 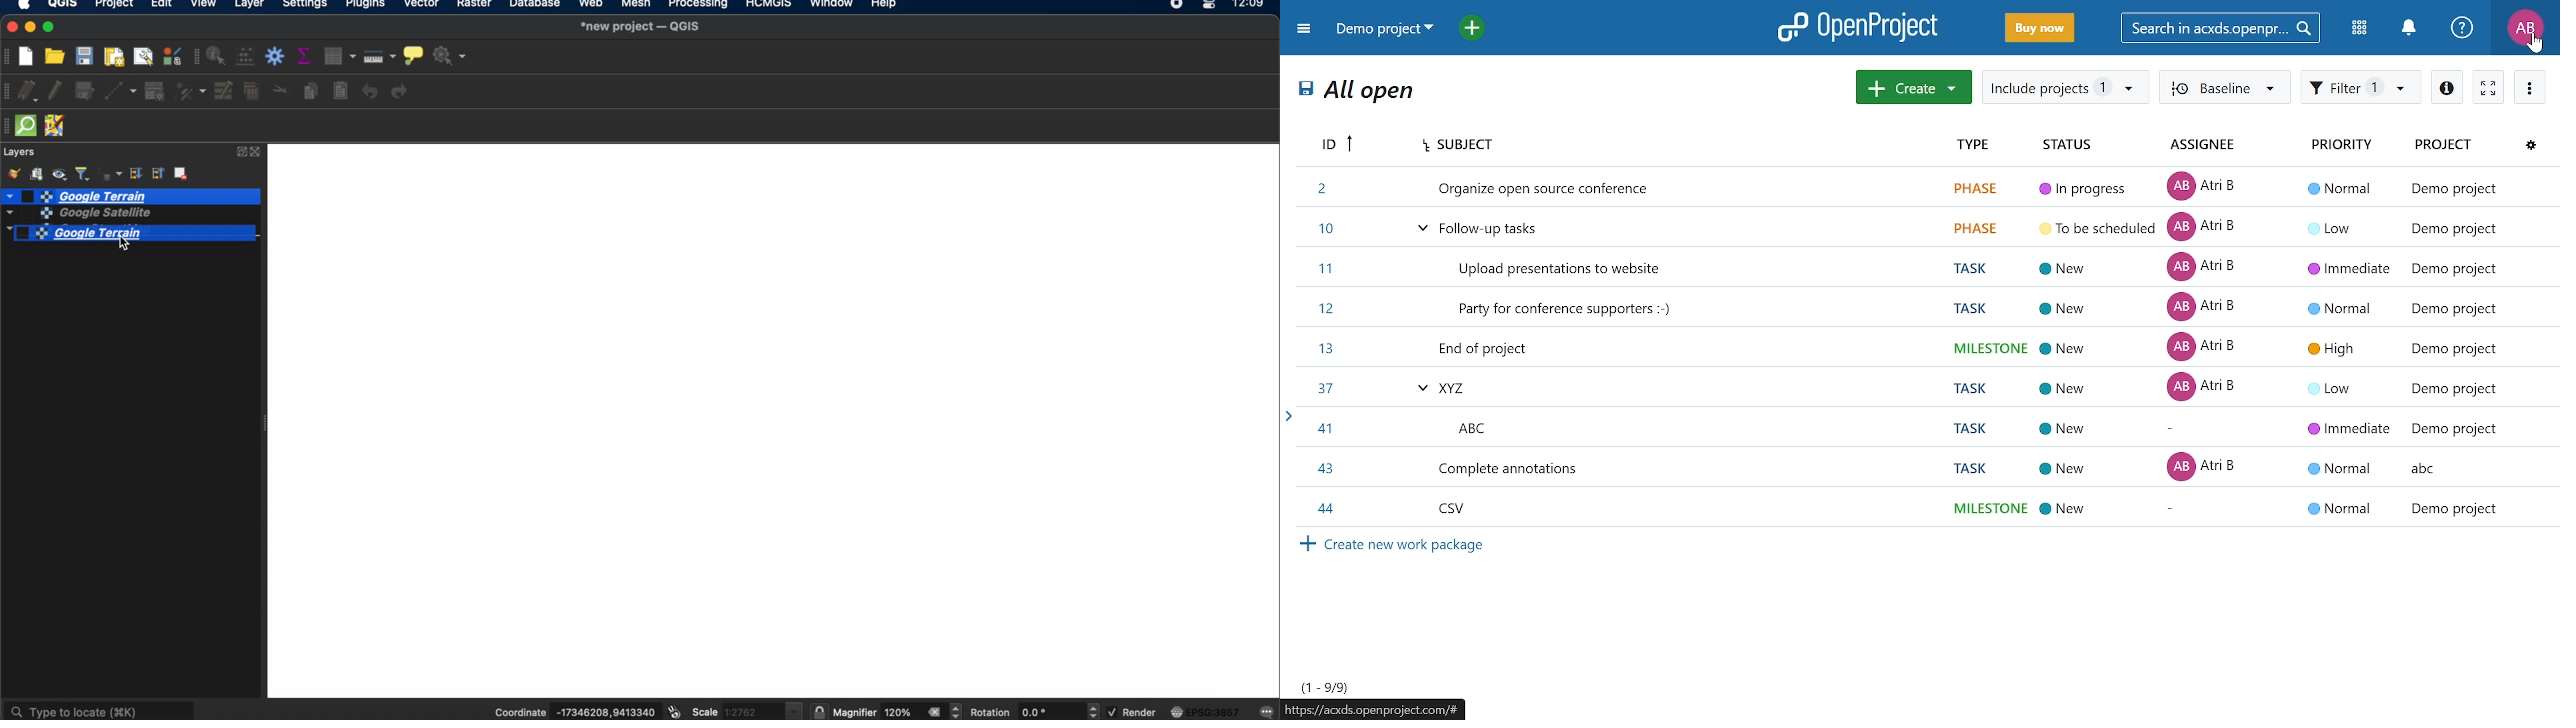 I want to click on Buy Now, so click(x=2040, y=29).